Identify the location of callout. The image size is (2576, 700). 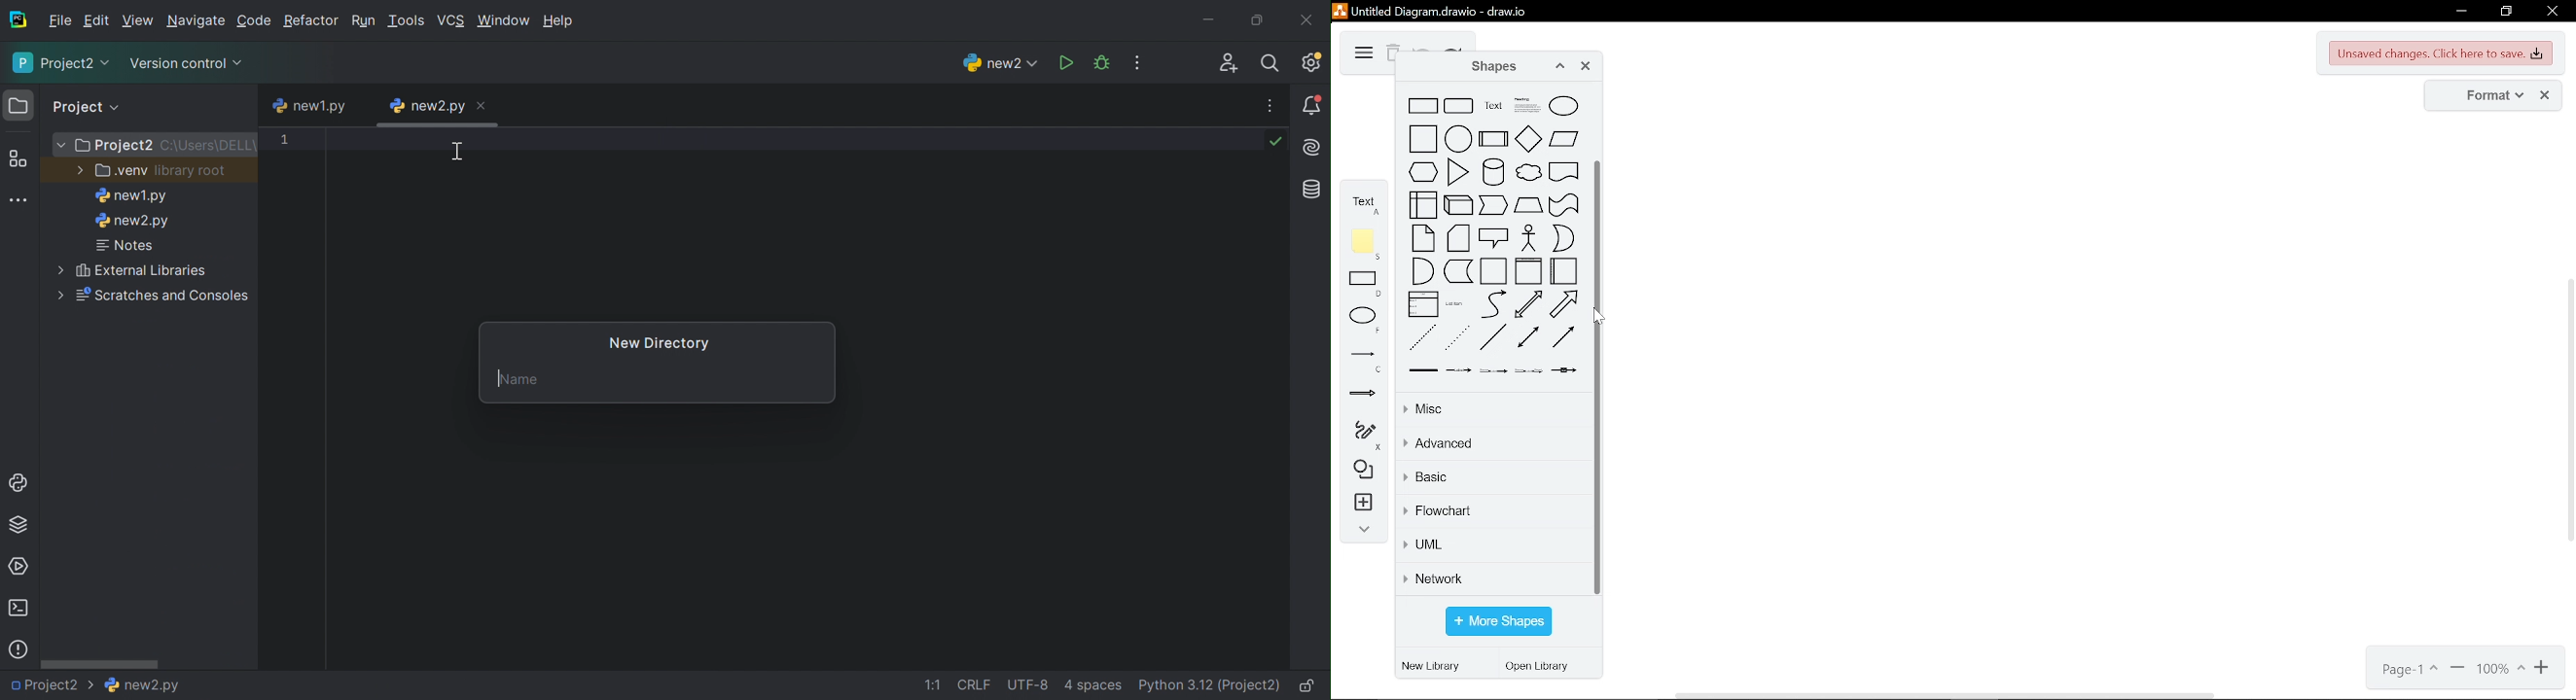
(1494, 237).